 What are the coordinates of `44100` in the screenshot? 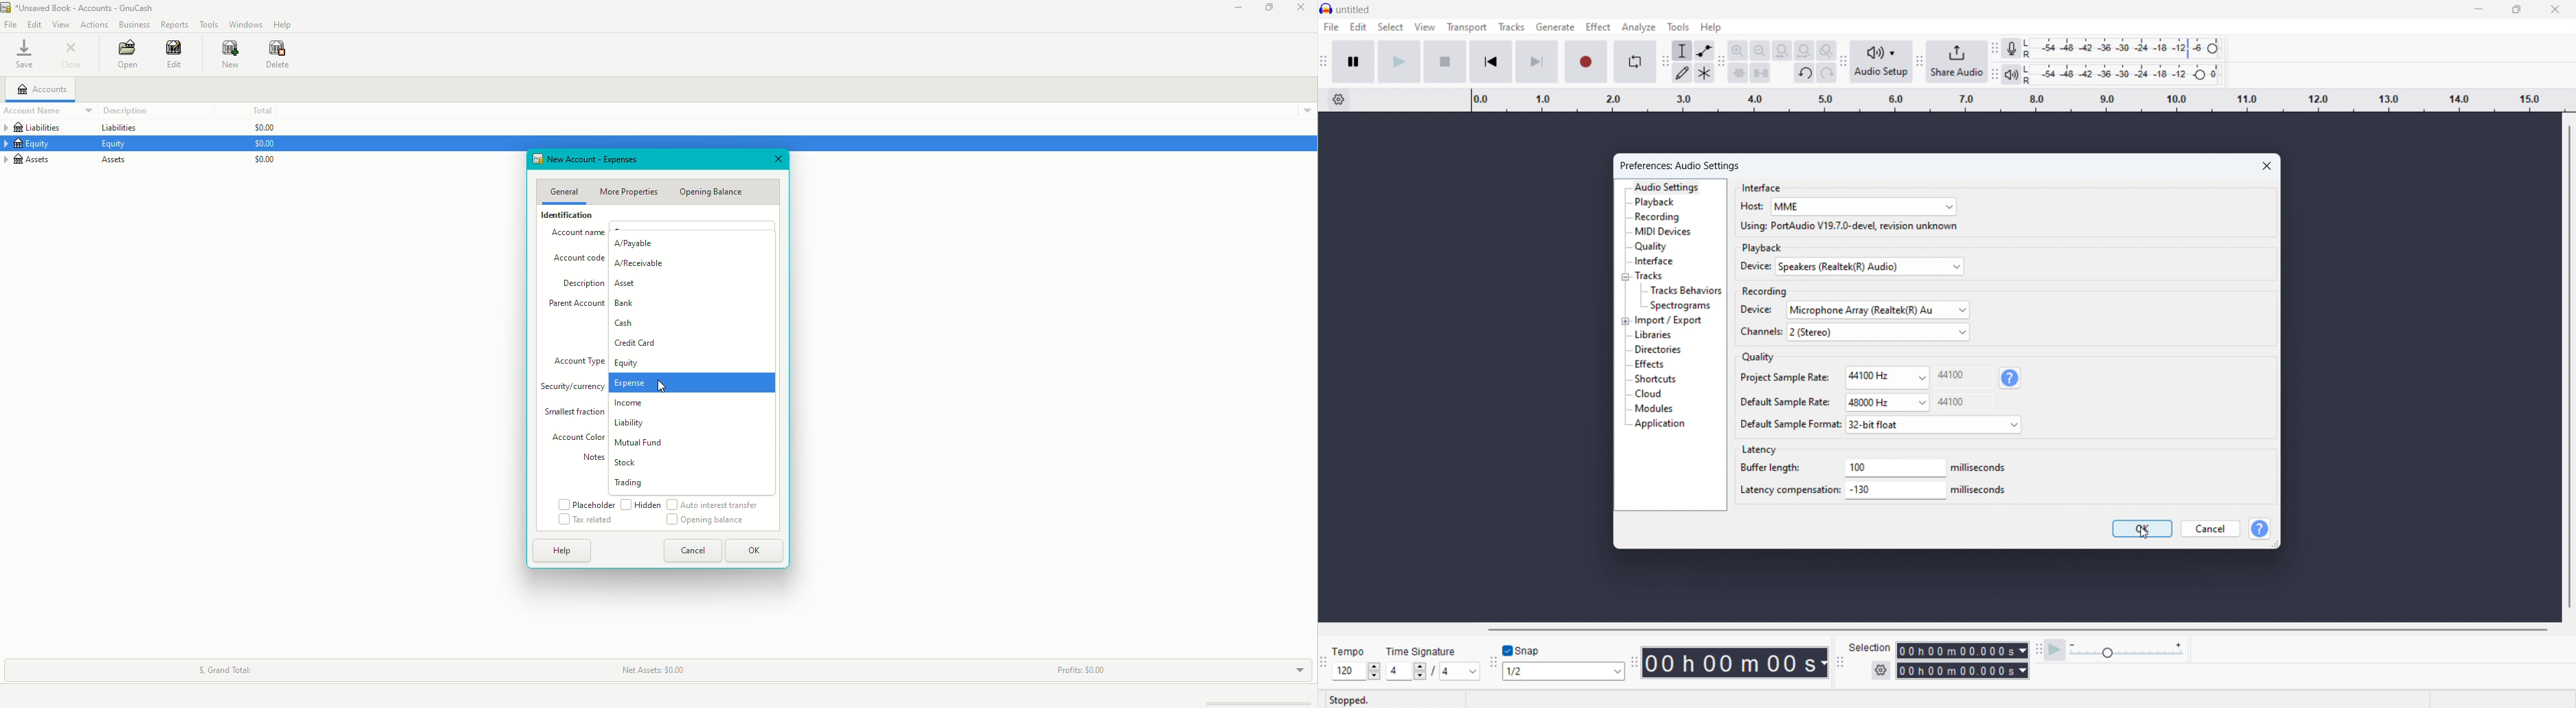 It's located at (1965, 402).